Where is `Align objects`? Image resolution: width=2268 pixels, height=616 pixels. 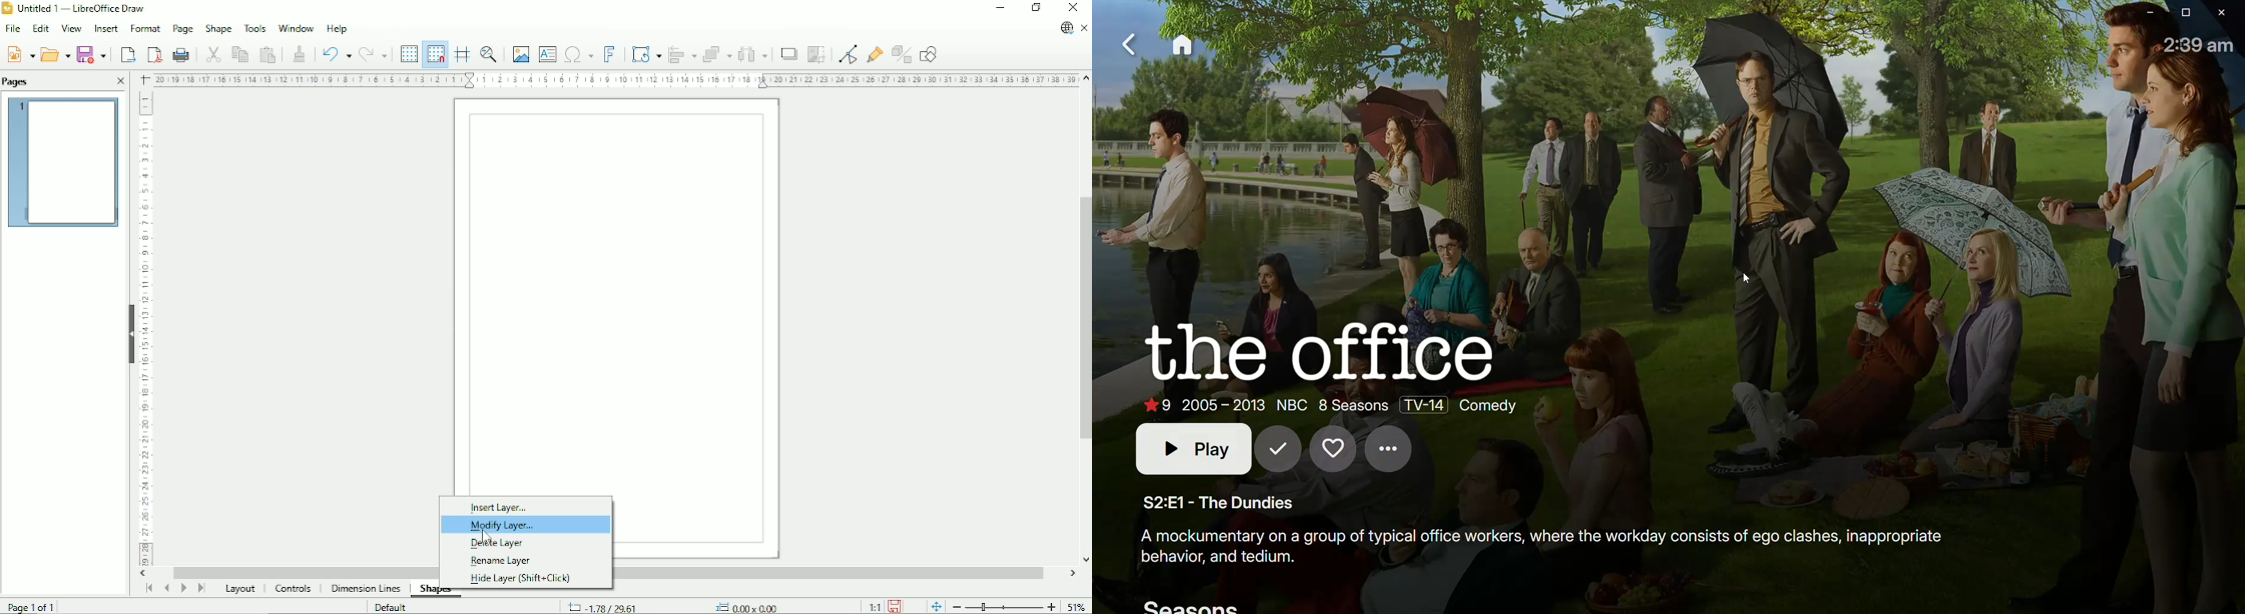
Align objects is located at coordinates (682, 53).